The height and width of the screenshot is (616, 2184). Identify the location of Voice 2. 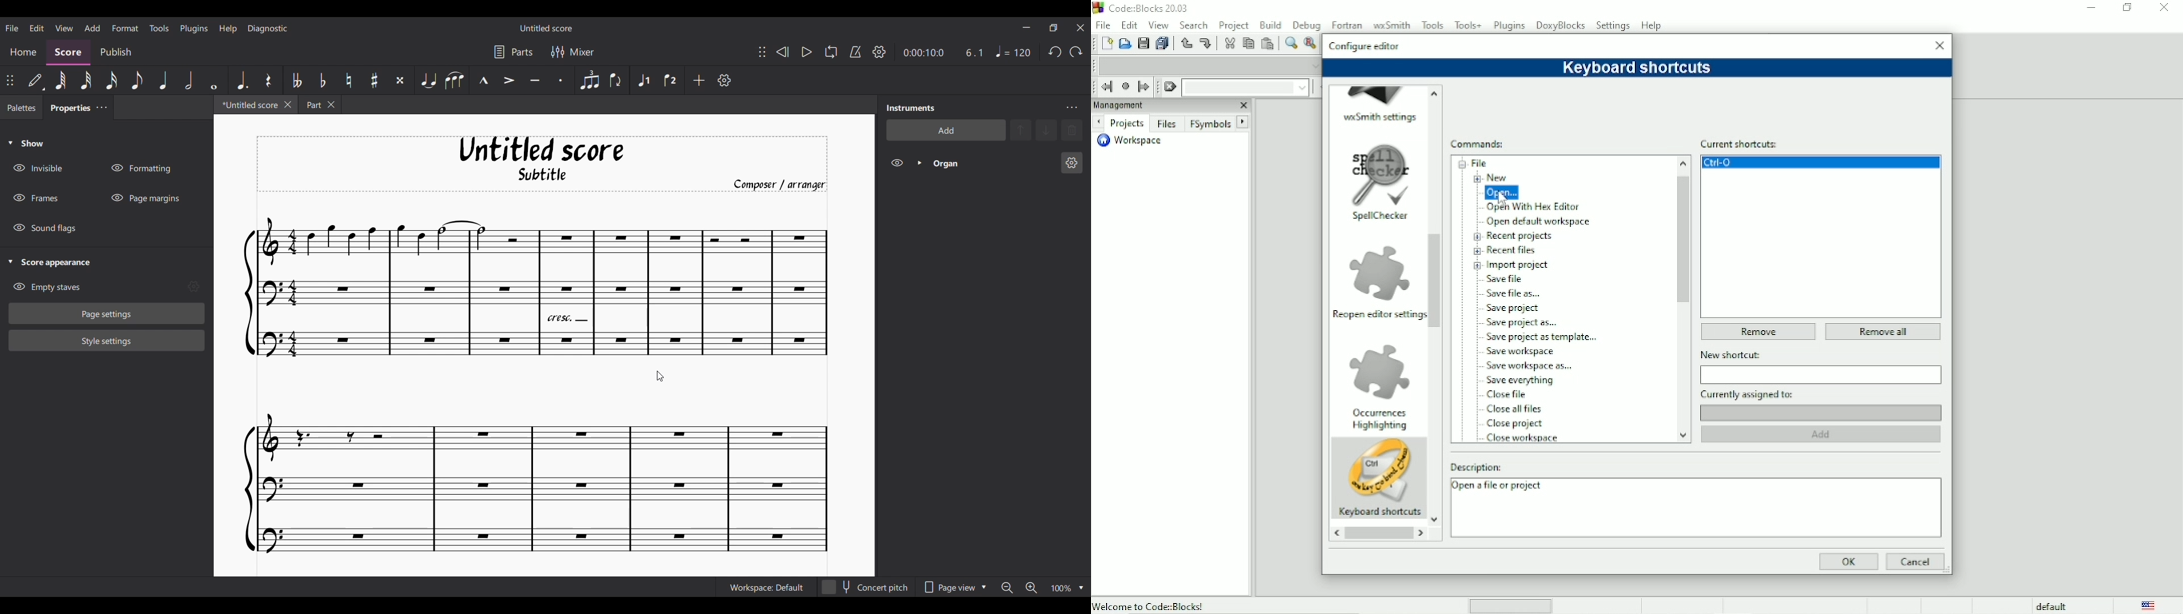
(671, 80).